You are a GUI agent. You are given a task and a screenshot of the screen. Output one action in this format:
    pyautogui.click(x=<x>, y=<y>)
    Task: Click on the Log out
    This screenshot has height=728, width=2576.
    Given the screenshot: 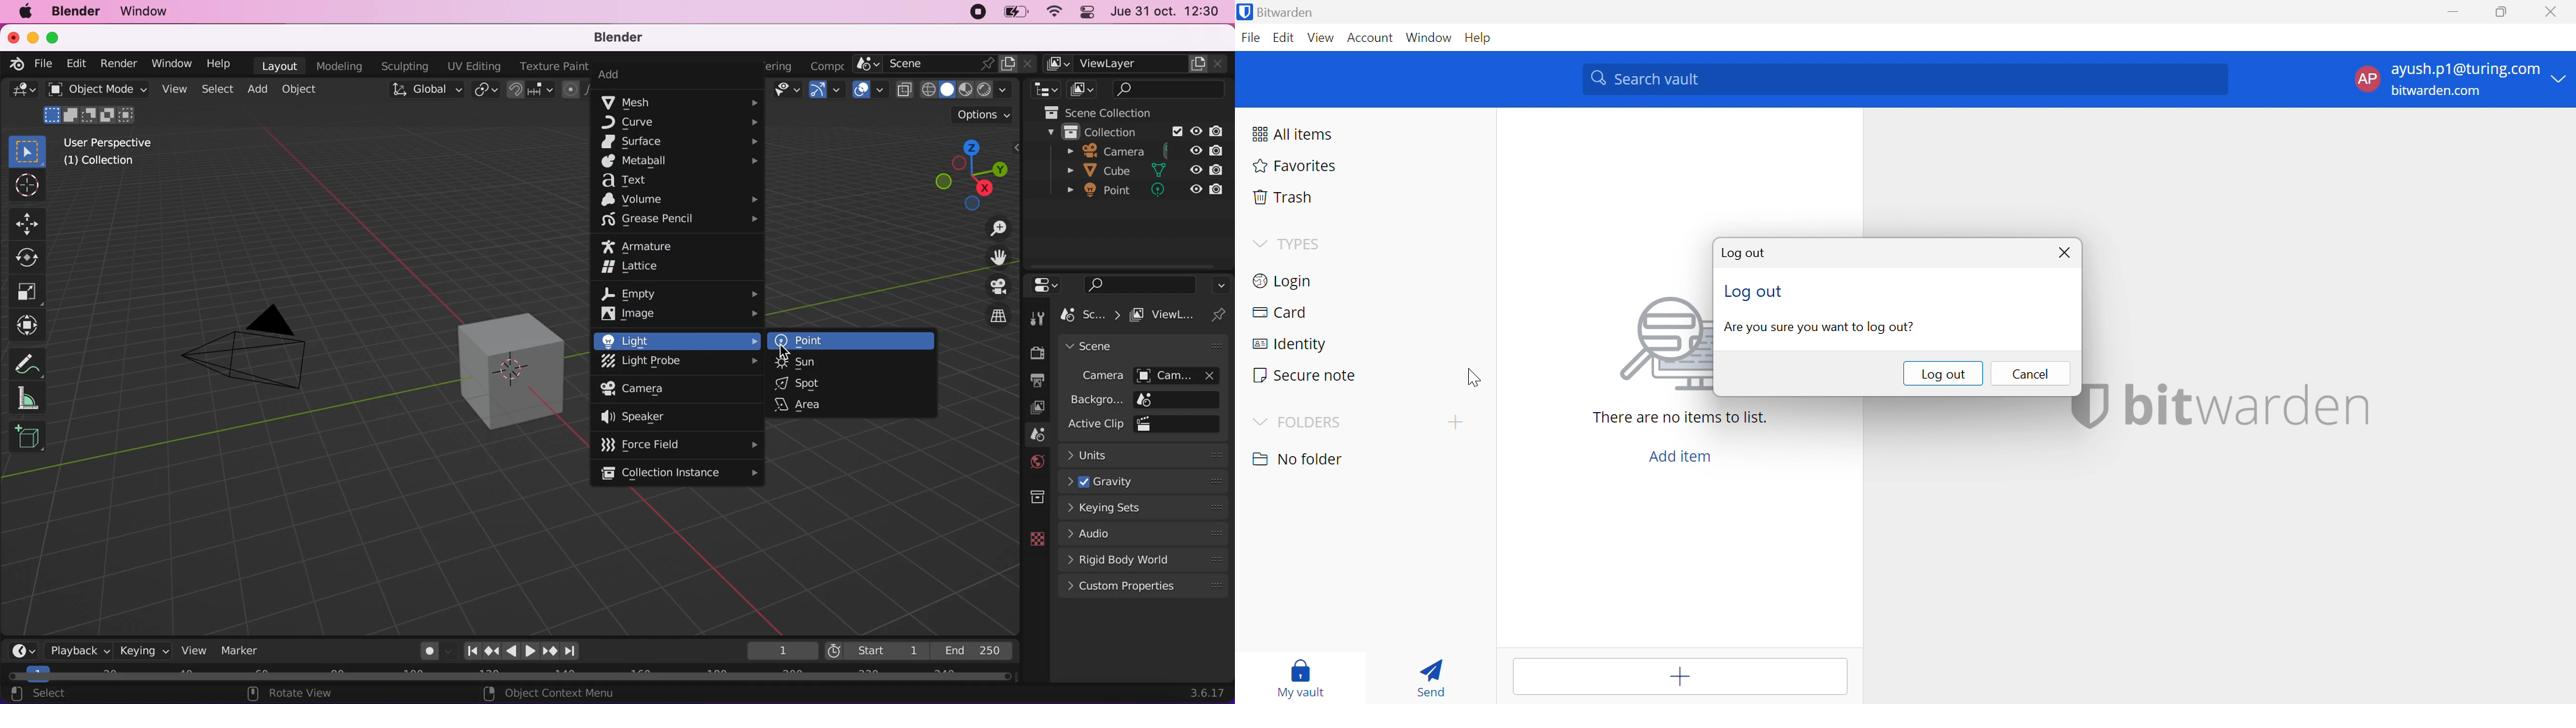 What is the action you would take?
    pyautogui.click(x=1756, y=294)
    